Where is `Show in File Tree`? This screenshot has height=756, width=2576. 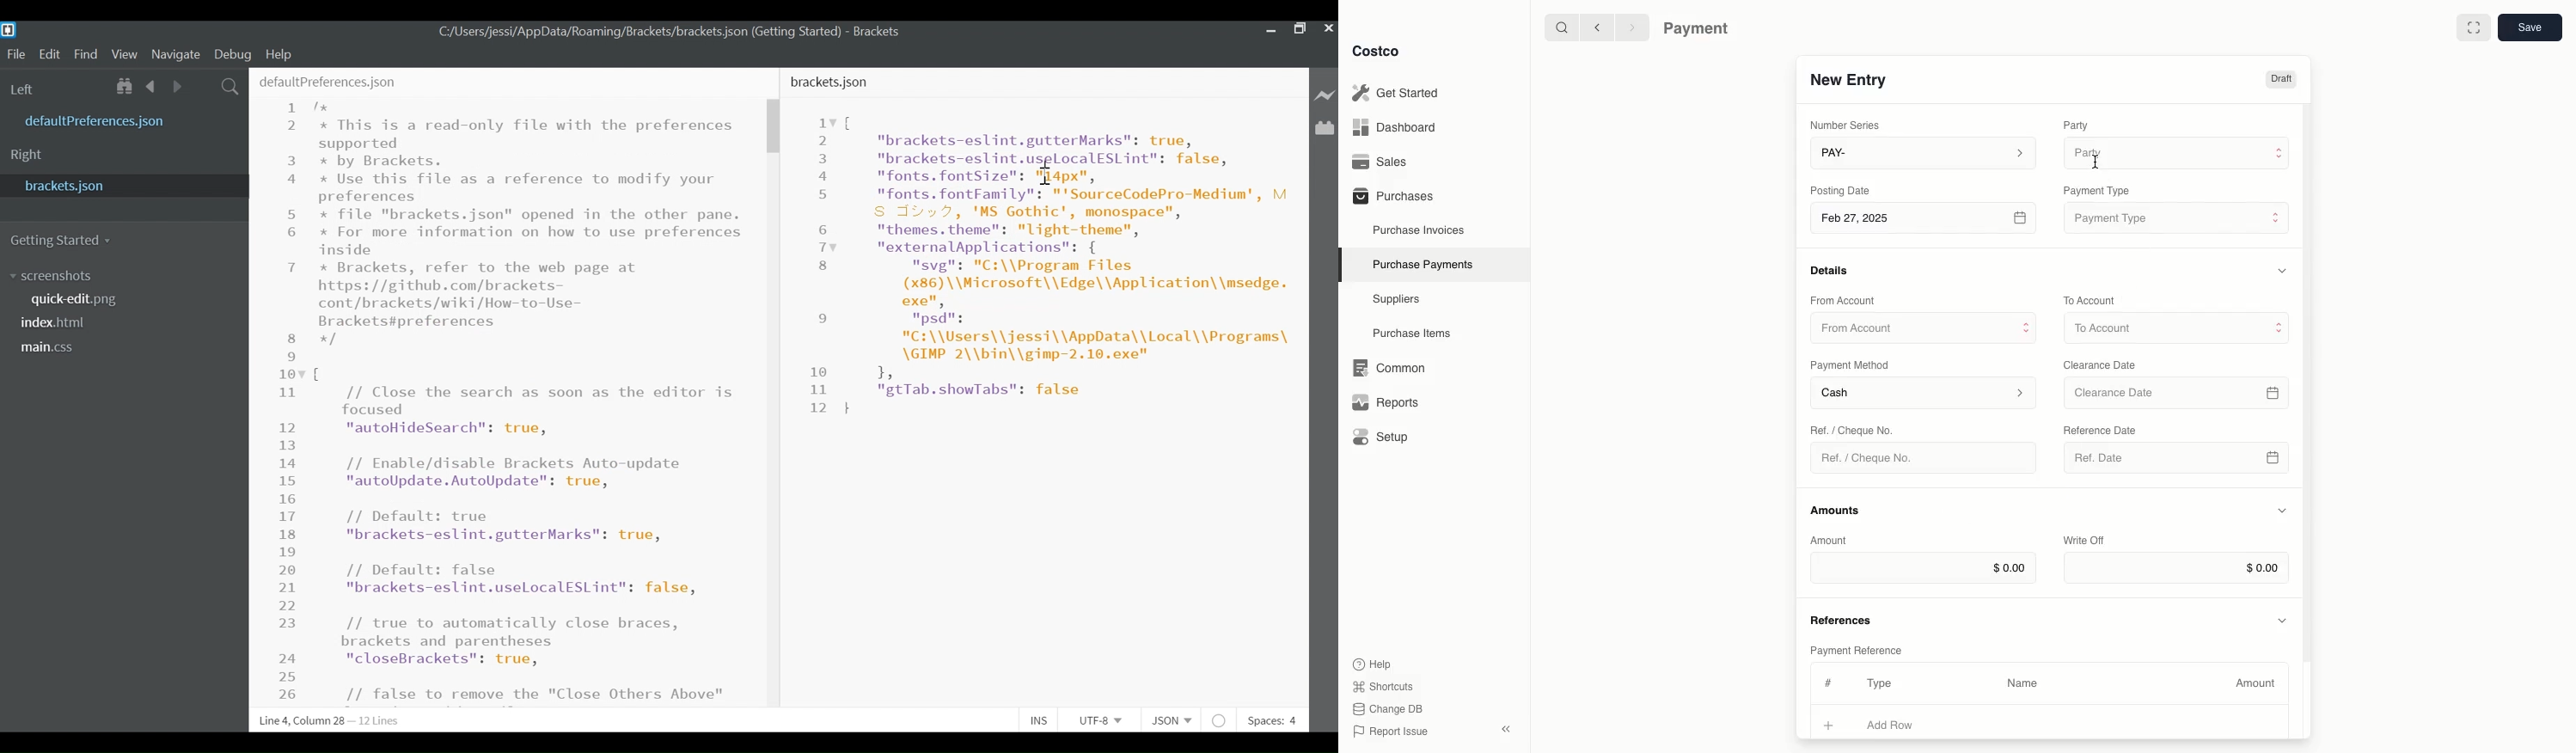 Show in File Tree is located at coordinates (127, 87).